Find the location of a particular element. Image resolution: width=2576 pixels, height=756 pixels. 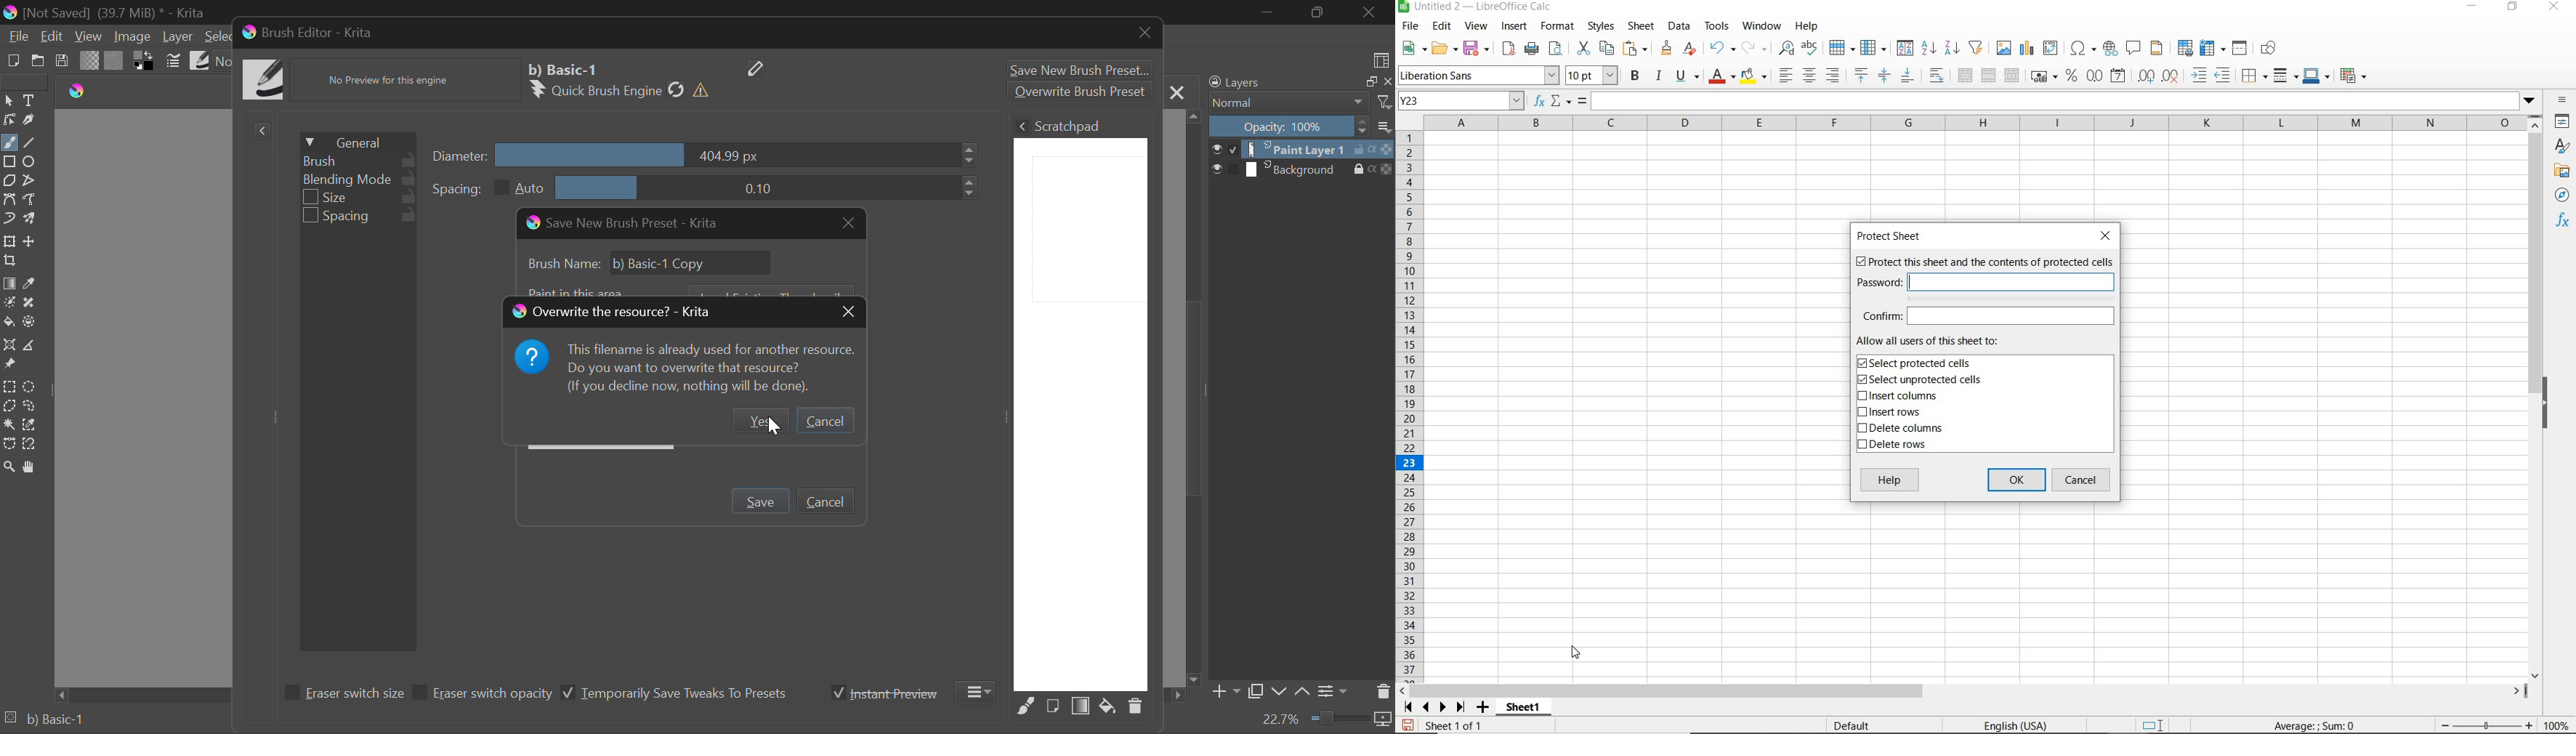

EXPORT DIRECTLY AS PDF is located at coordinates (1508, 50).